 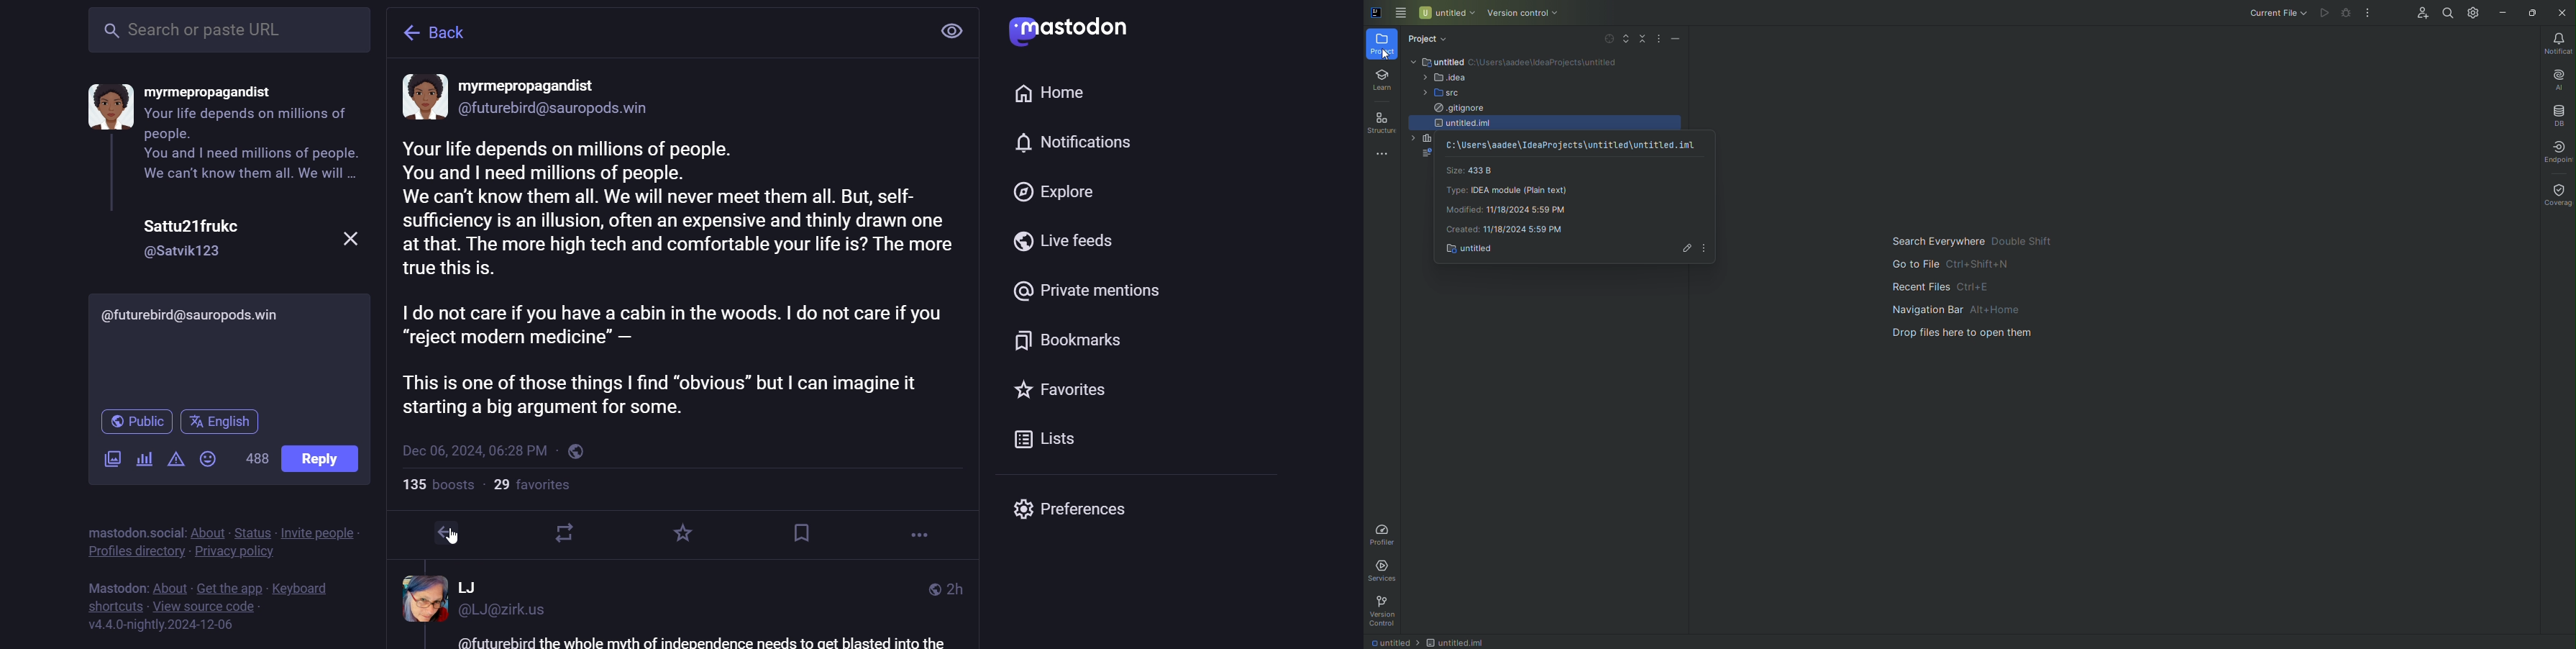 I want to click on id, so click(x=510, y=614).